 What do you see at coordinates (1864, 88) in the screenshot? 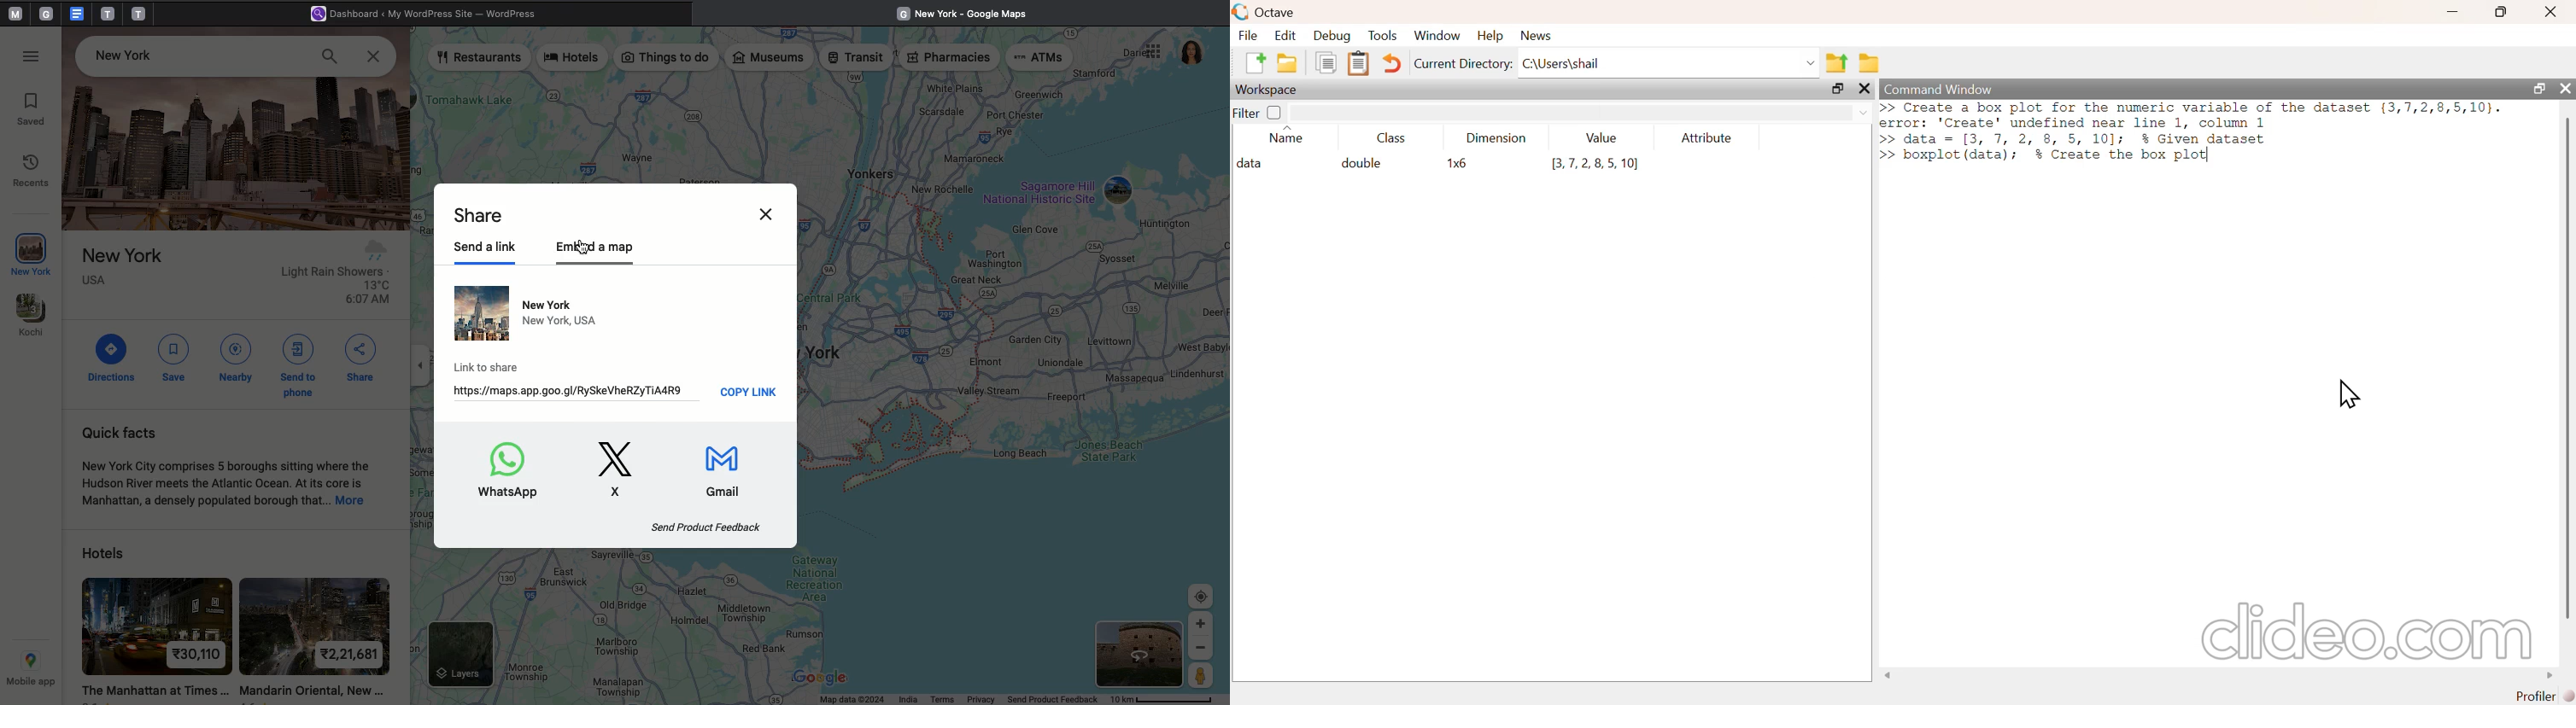
I see `close` at bounding box center [1864, 88].